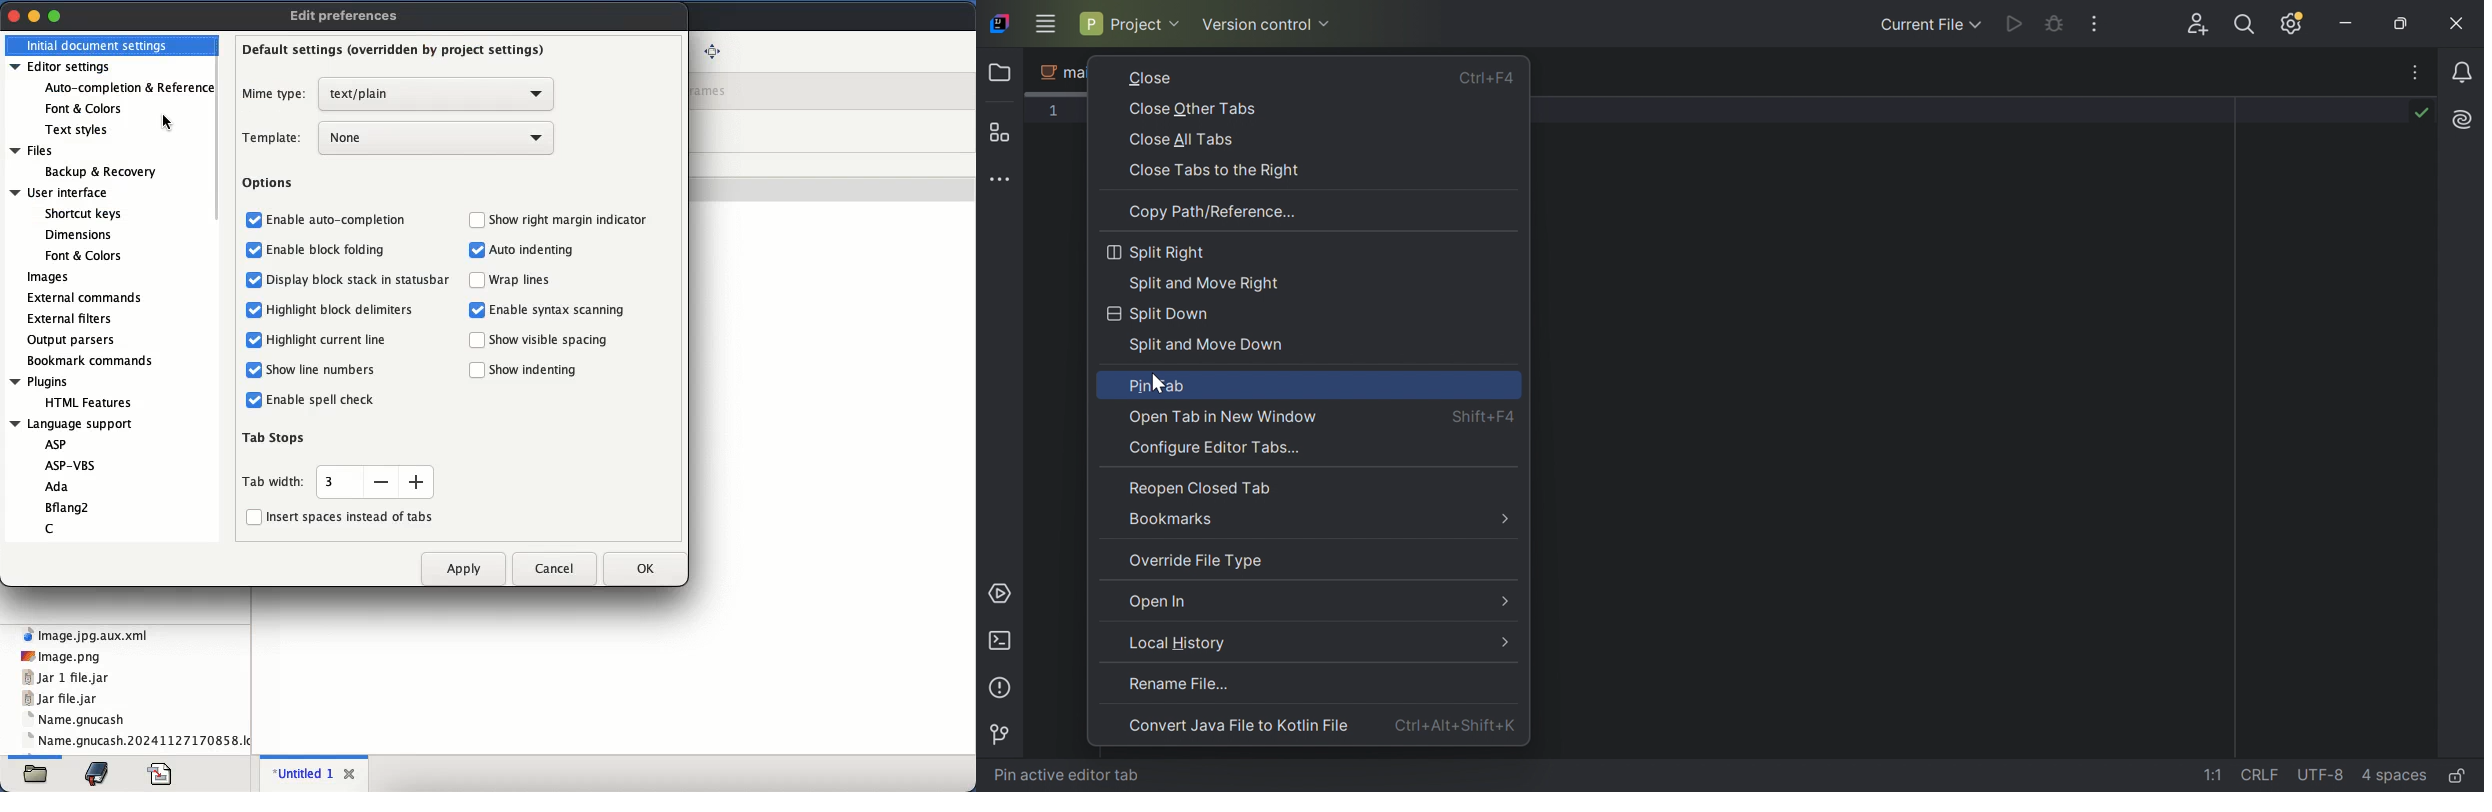 This screenshot has height=812, width=2492. What do you see at coordinates (2294, 24) in the screenshot?
I see `Updates available. IDE and Project Settings.` at bounding box center [2294, 24].